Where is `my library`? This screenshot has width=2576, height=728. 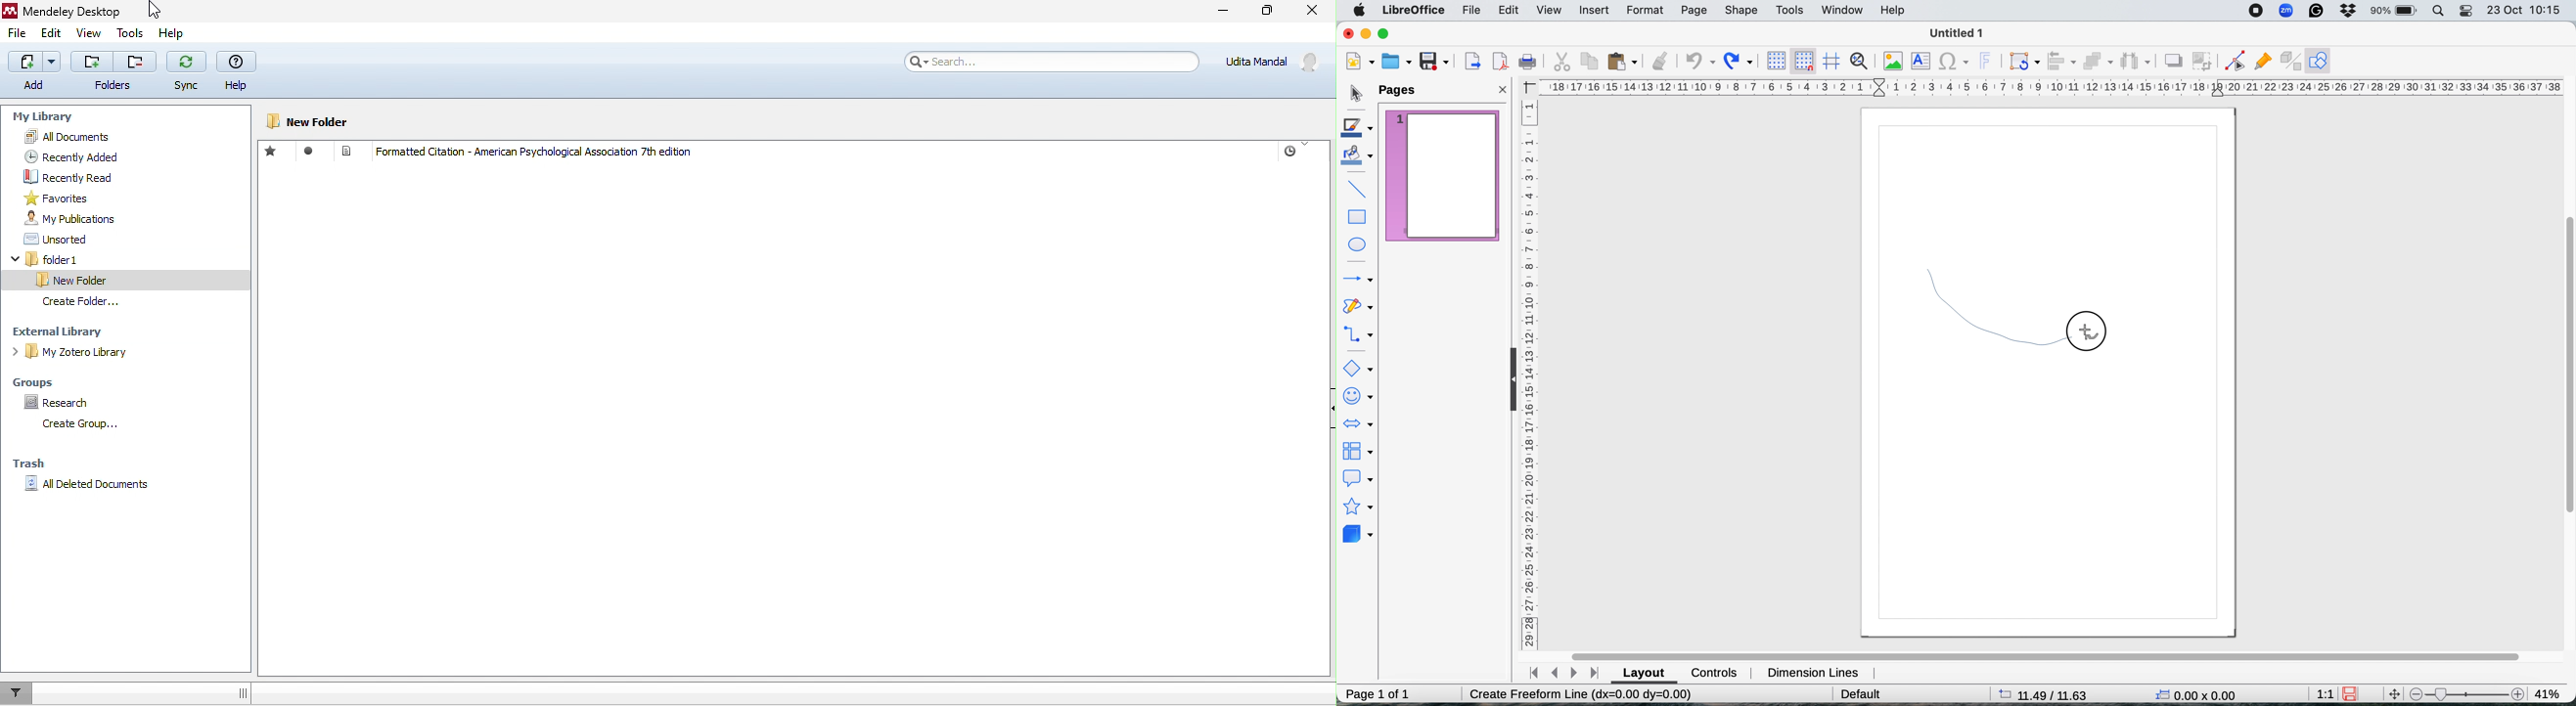
my library is located at coordinates (48, 117).